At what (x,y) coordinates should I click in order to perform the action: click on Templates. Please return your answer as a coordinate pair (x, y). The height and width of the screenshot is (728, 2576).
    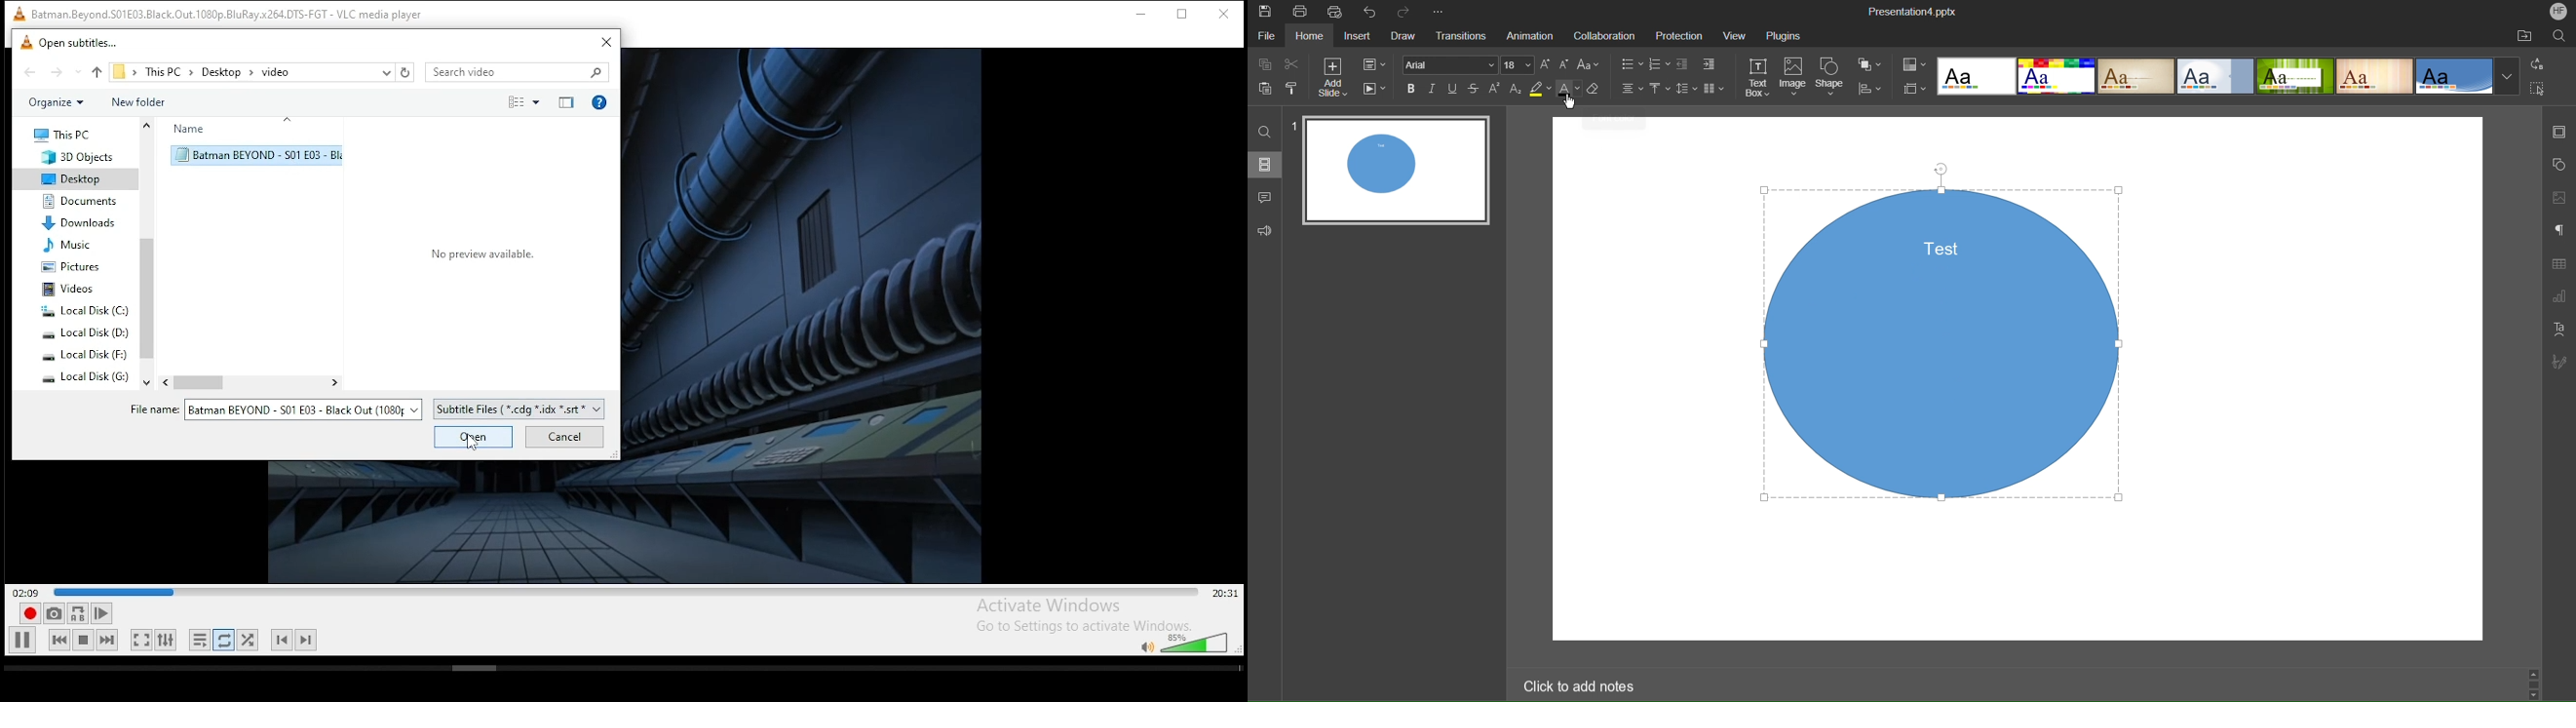
    Looking at the image, I should click on (2226, 78).